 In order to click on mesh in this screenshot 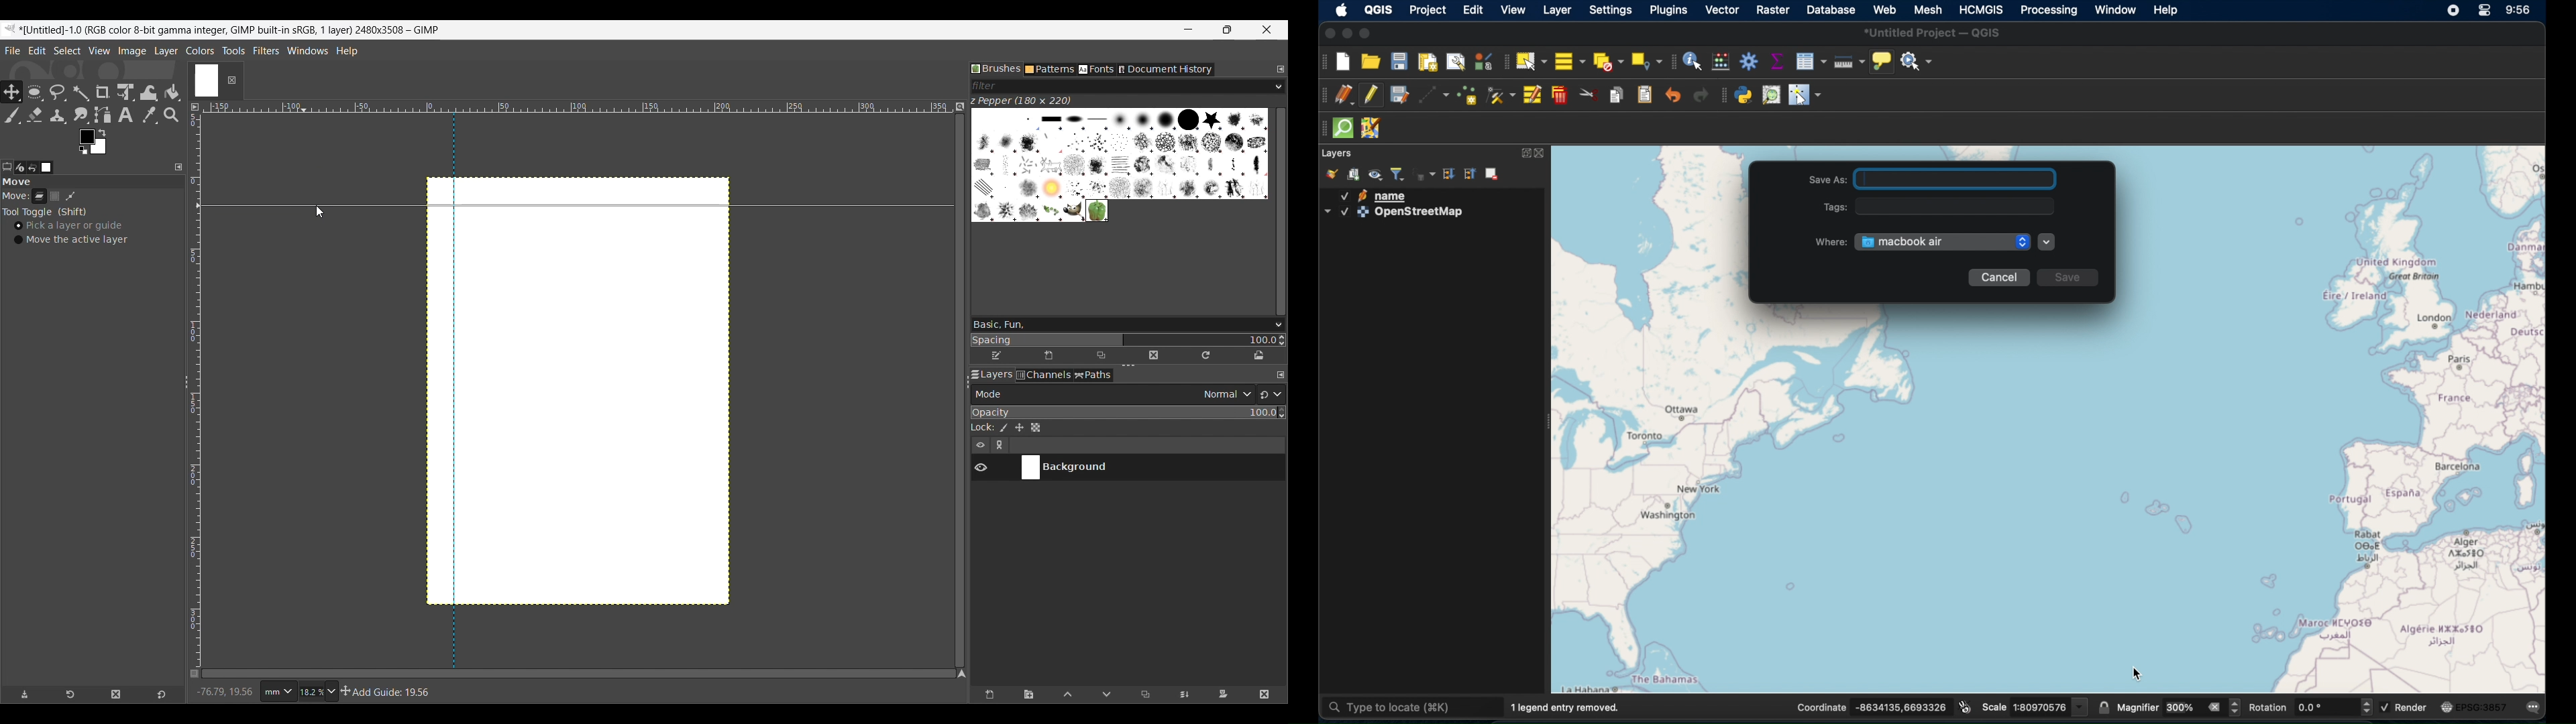, I will do `click(1928, 10)`.